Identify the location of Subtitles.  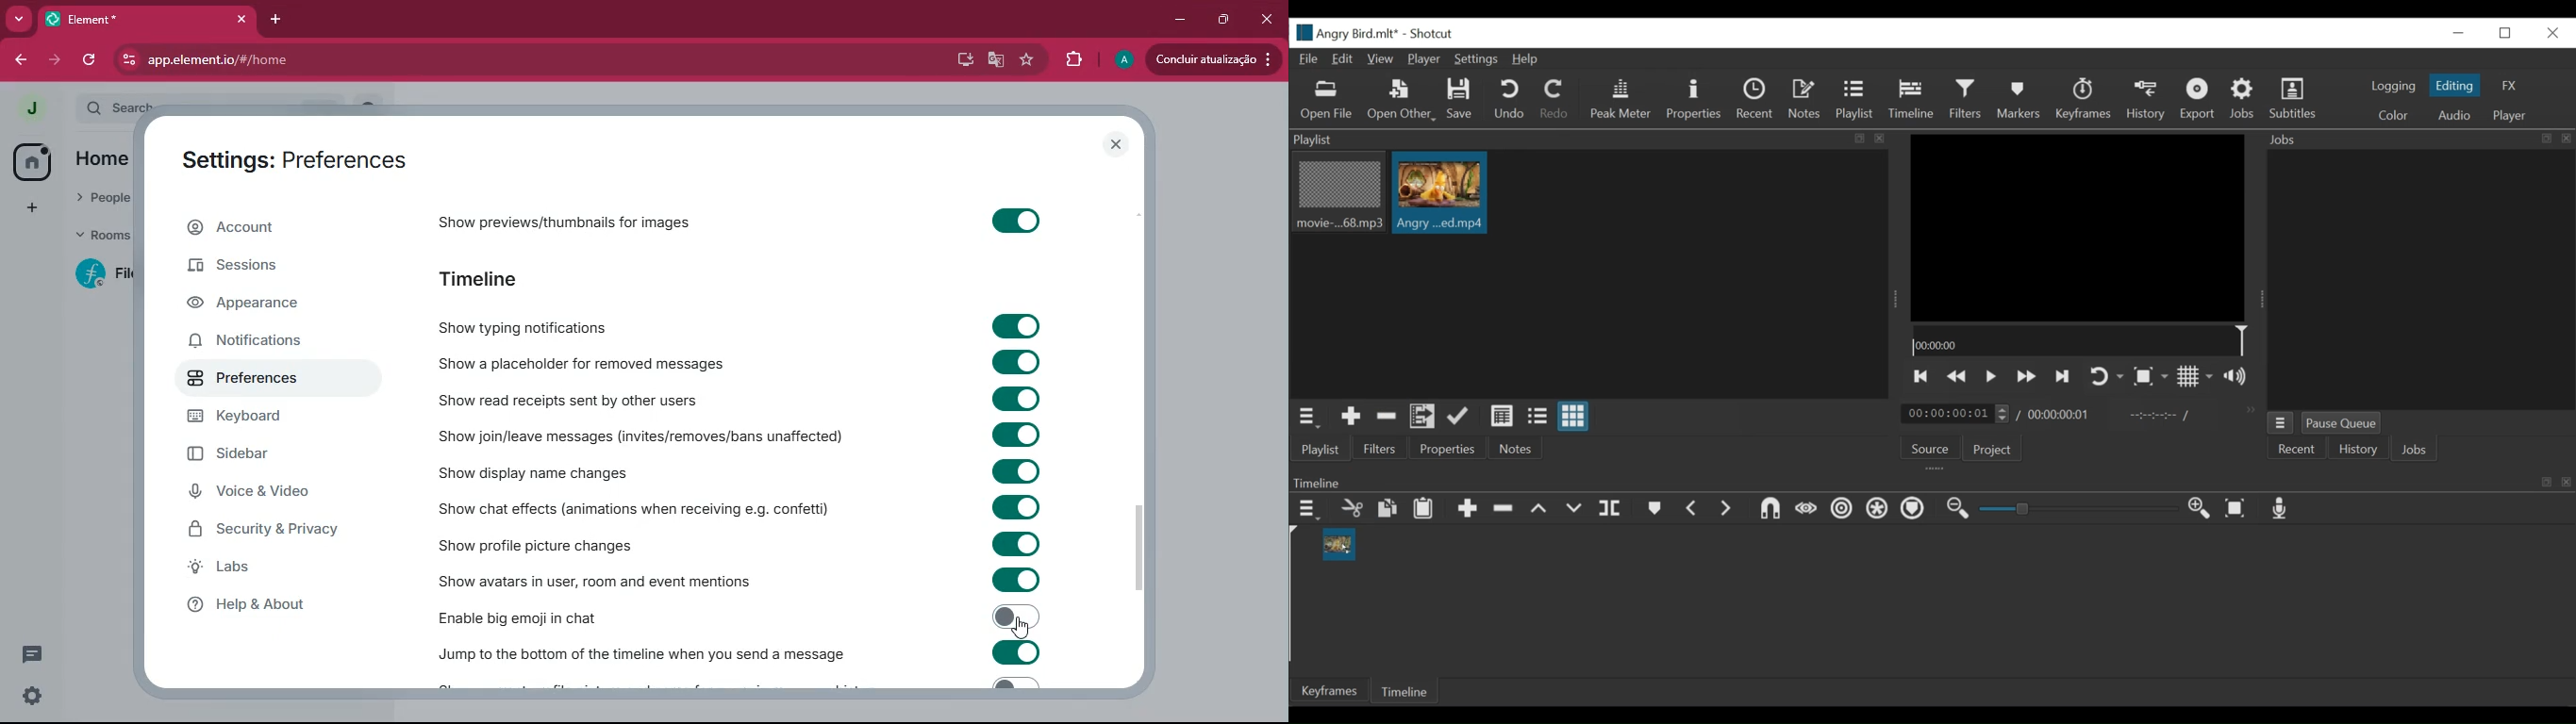
(2297, 101).